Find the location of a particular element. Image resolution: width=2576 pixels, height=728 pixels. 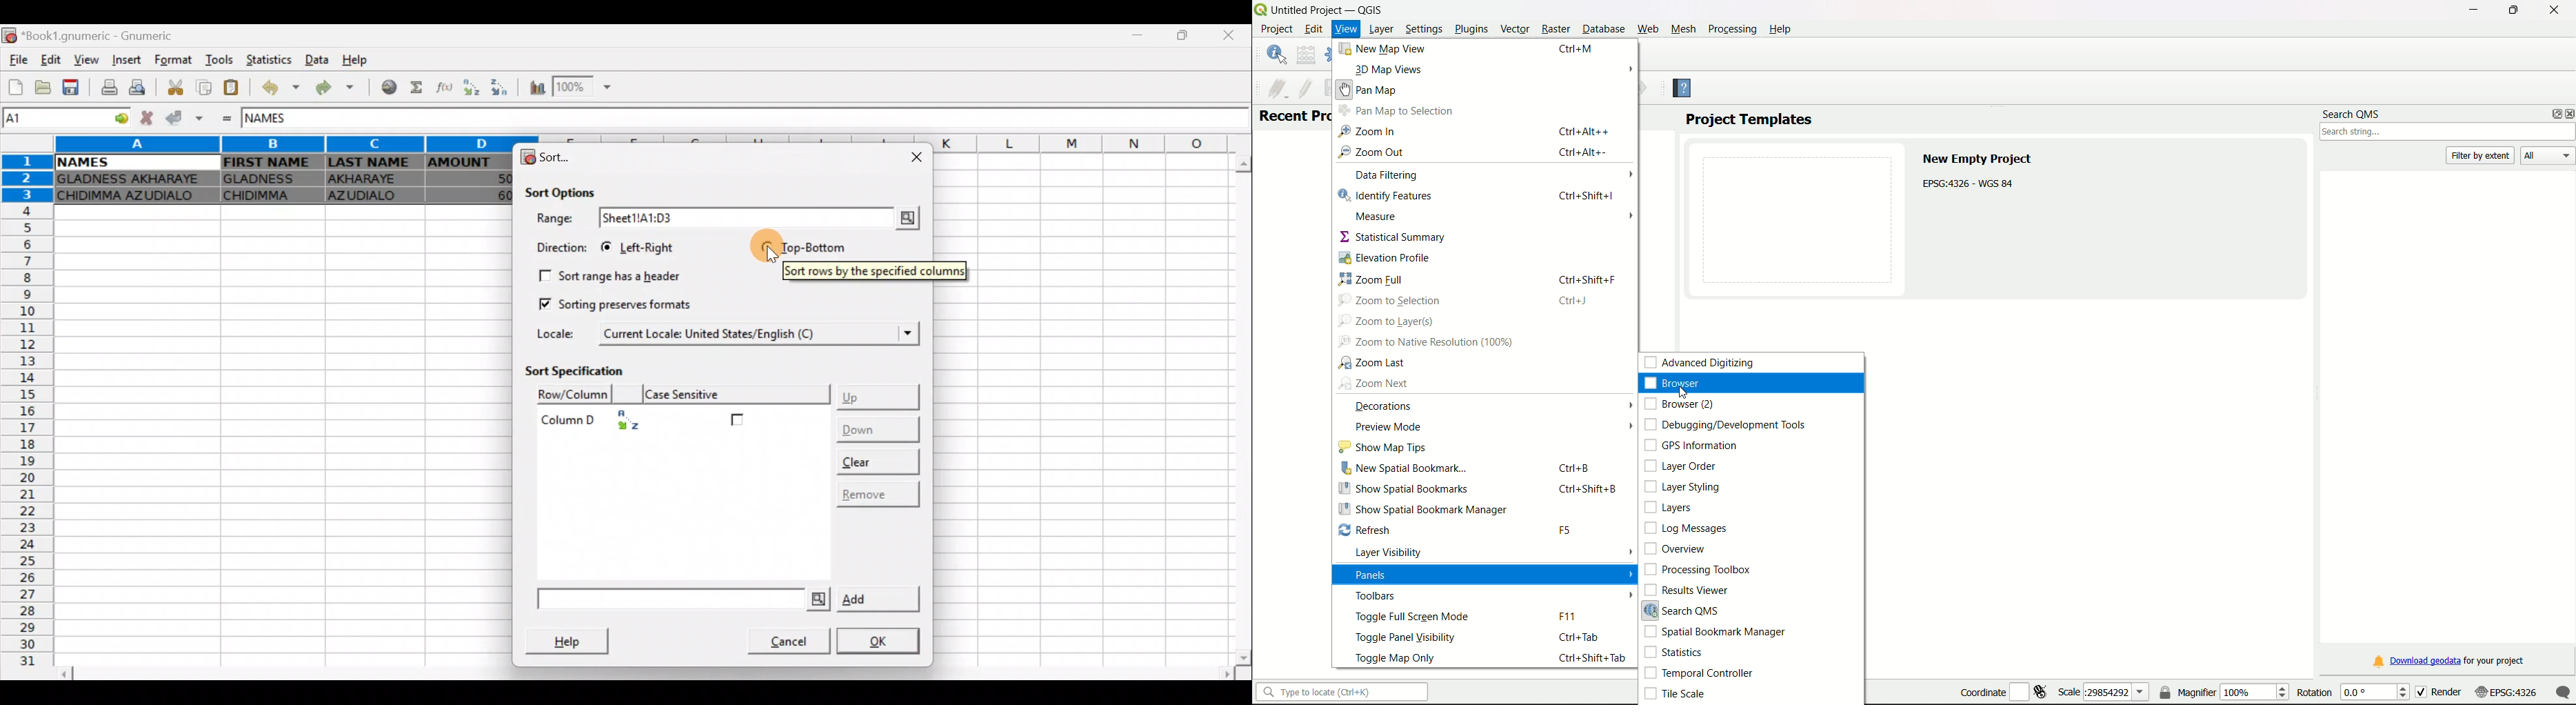

Direction is located at coordinates (558, 246).